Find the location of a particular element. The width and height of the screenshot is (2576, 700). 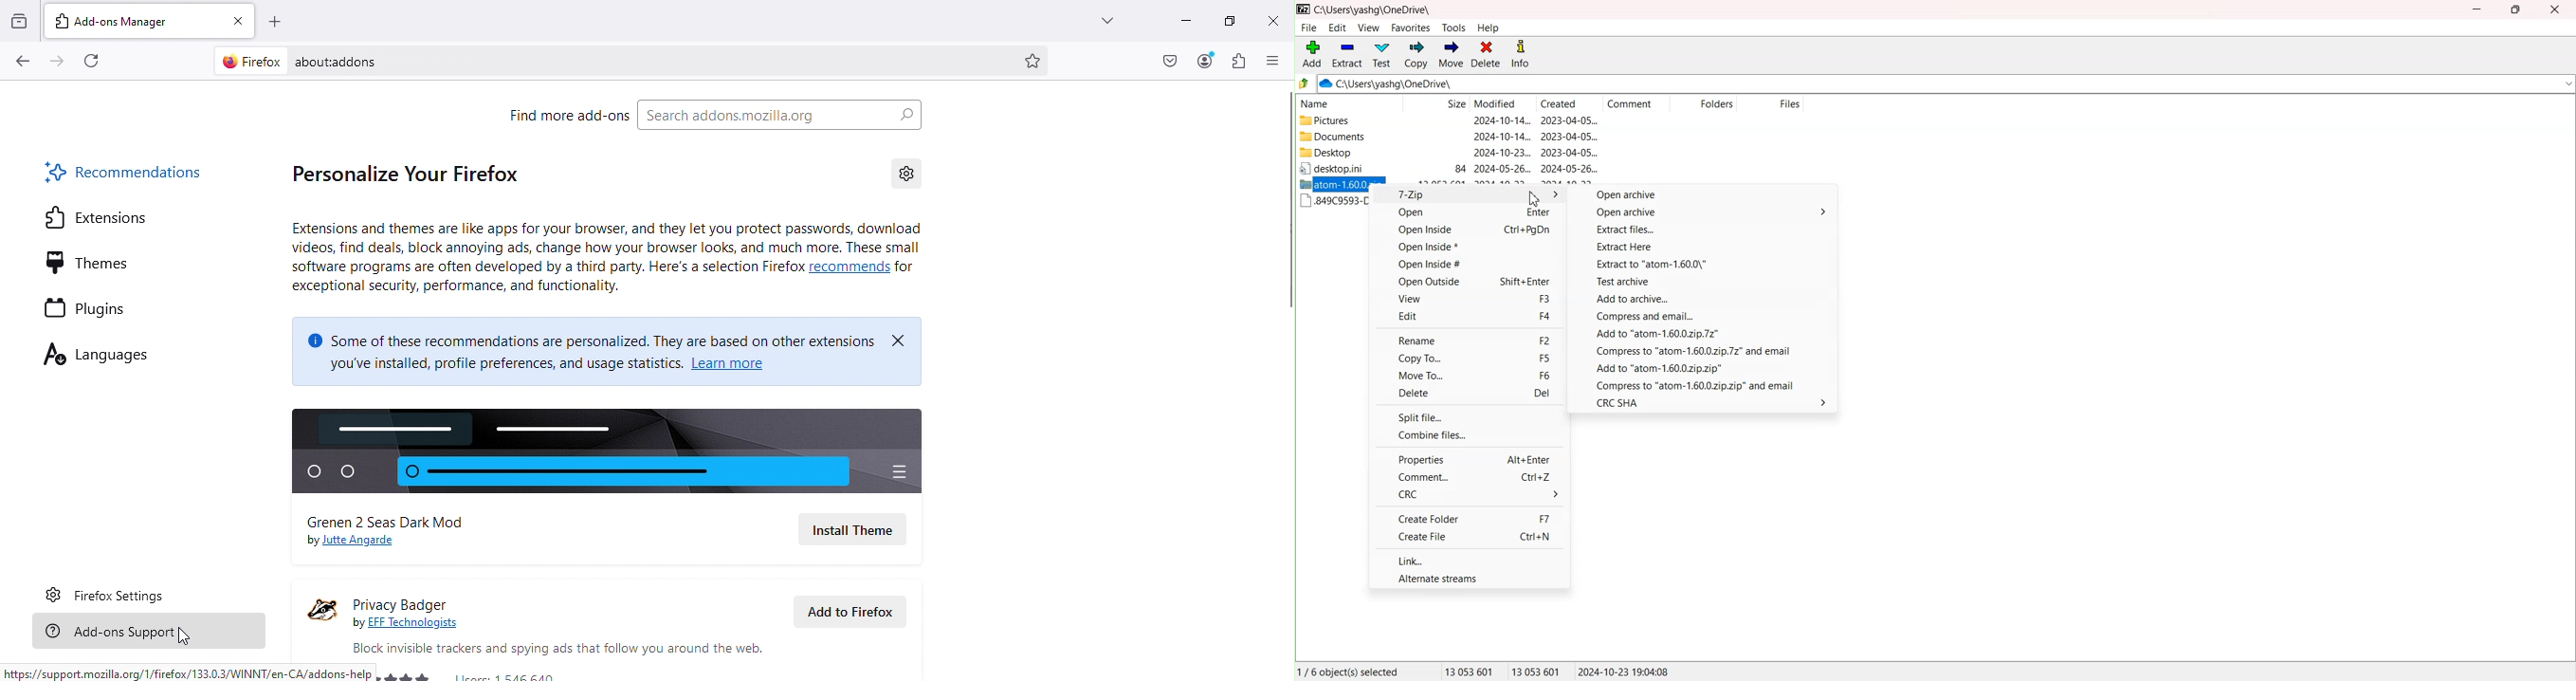

CRC SHA is located at coordinates (1704, 402).